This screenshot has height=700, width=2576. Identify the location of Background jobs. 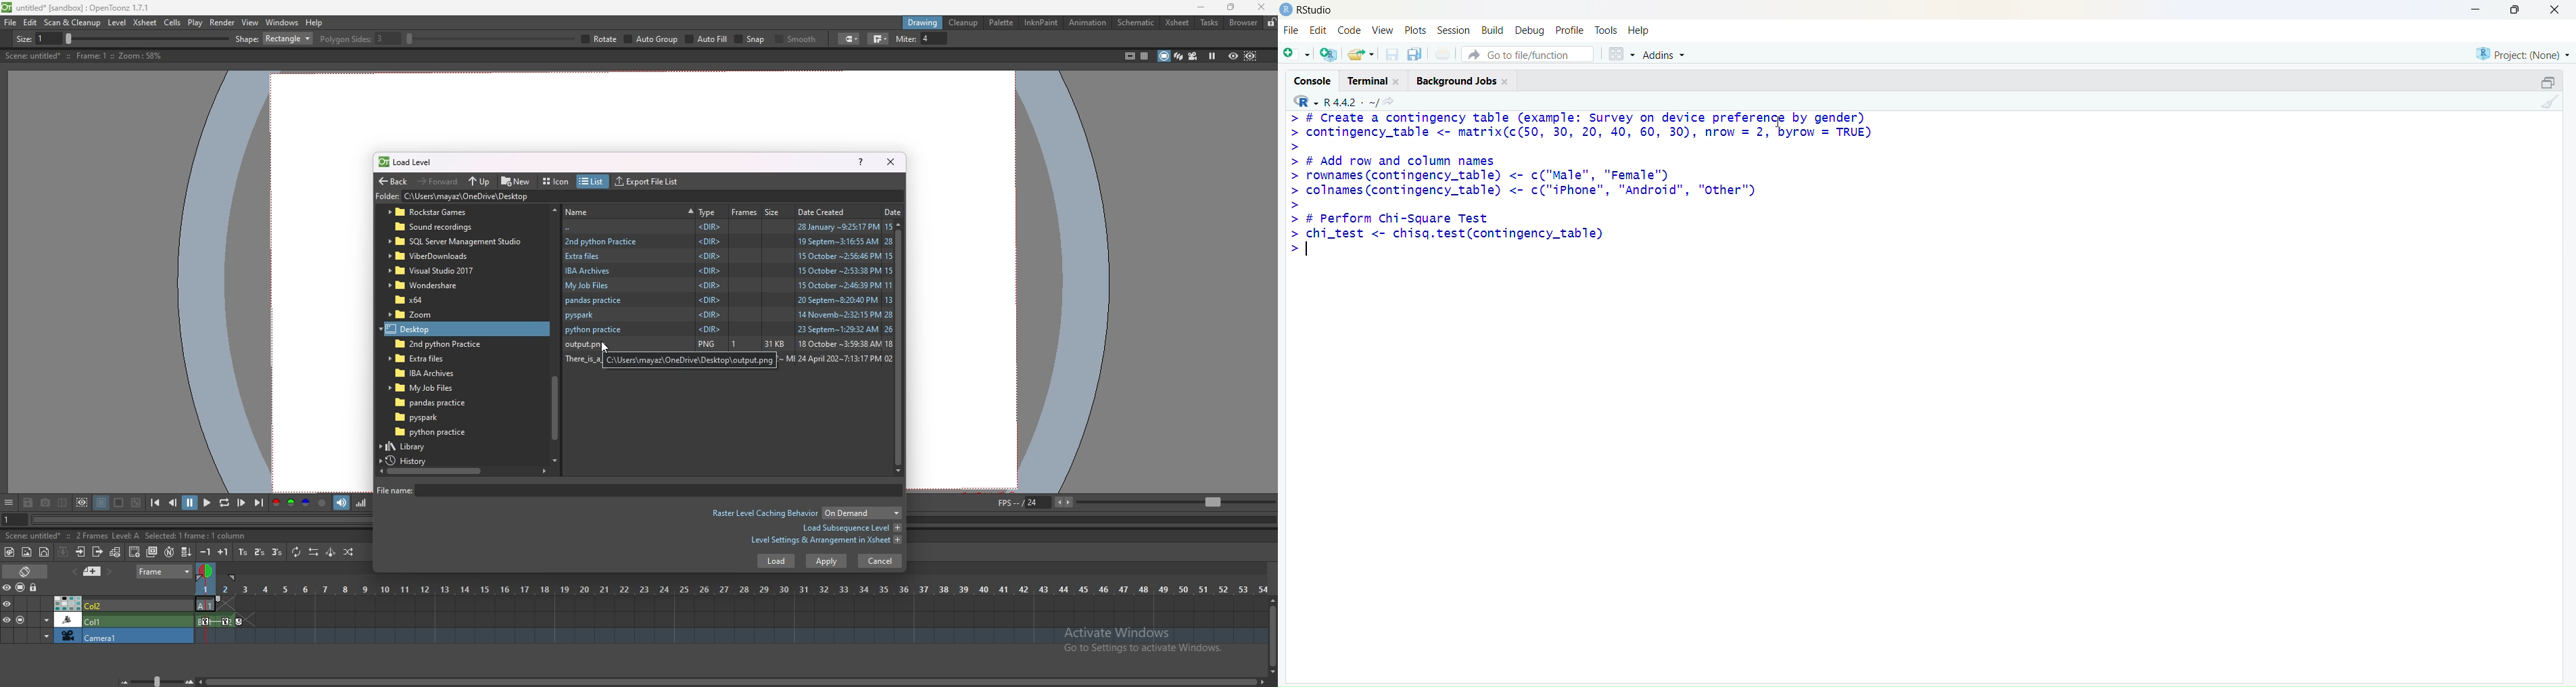
(1456, 82).